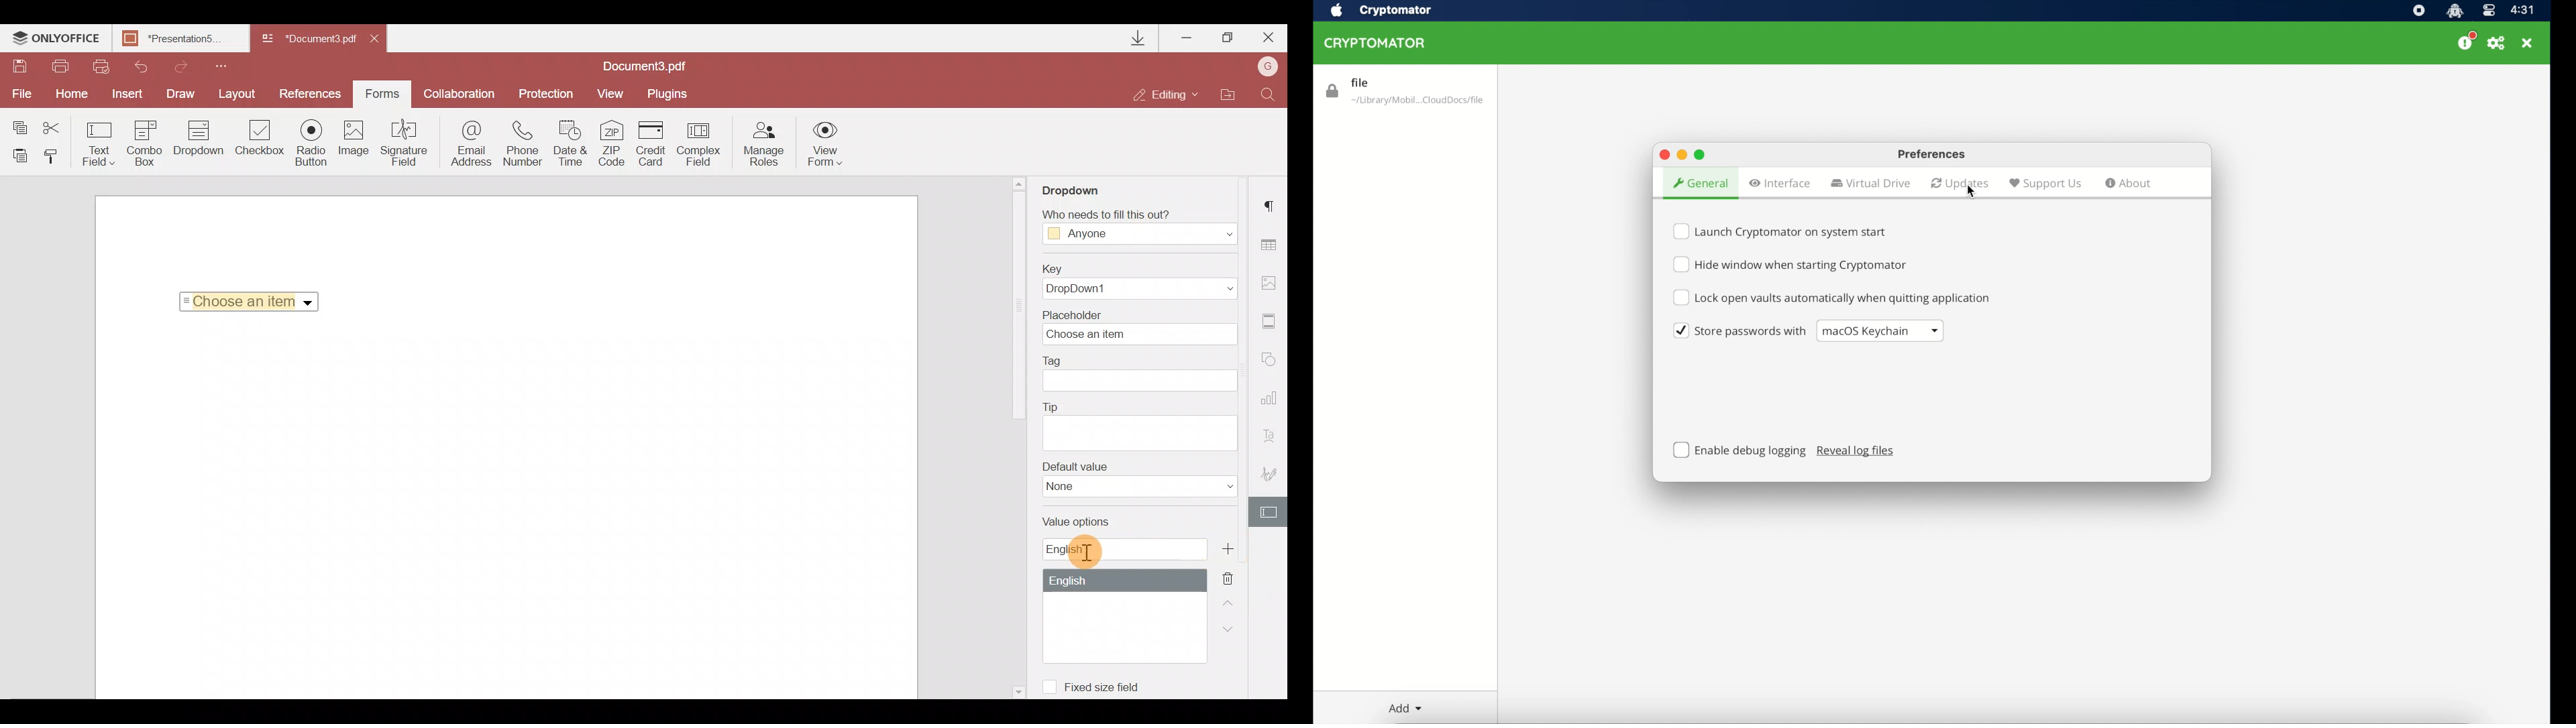  Describe the element at coordinates (2045, 183) in the screenshot. I see `suport us` at that location.